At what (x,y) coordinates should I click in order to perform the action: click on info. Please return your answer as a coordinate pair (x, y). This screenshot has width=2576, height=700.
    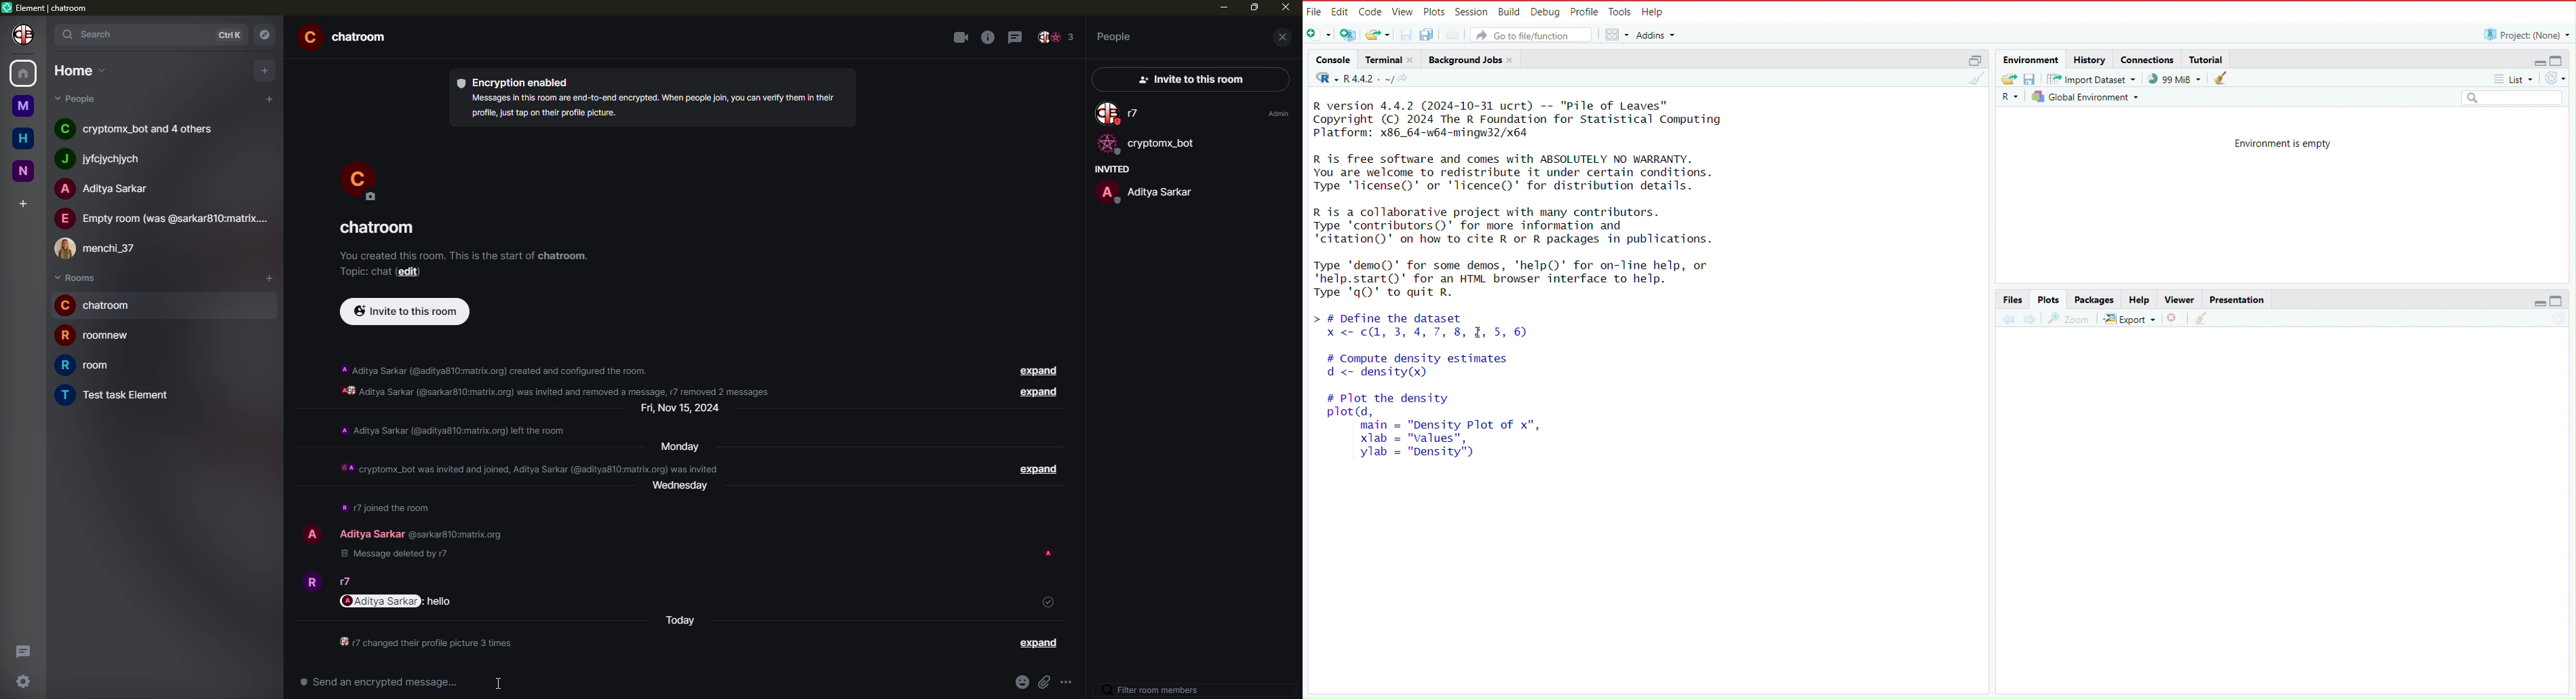
    Looking at the image, I should click on (528, 467).